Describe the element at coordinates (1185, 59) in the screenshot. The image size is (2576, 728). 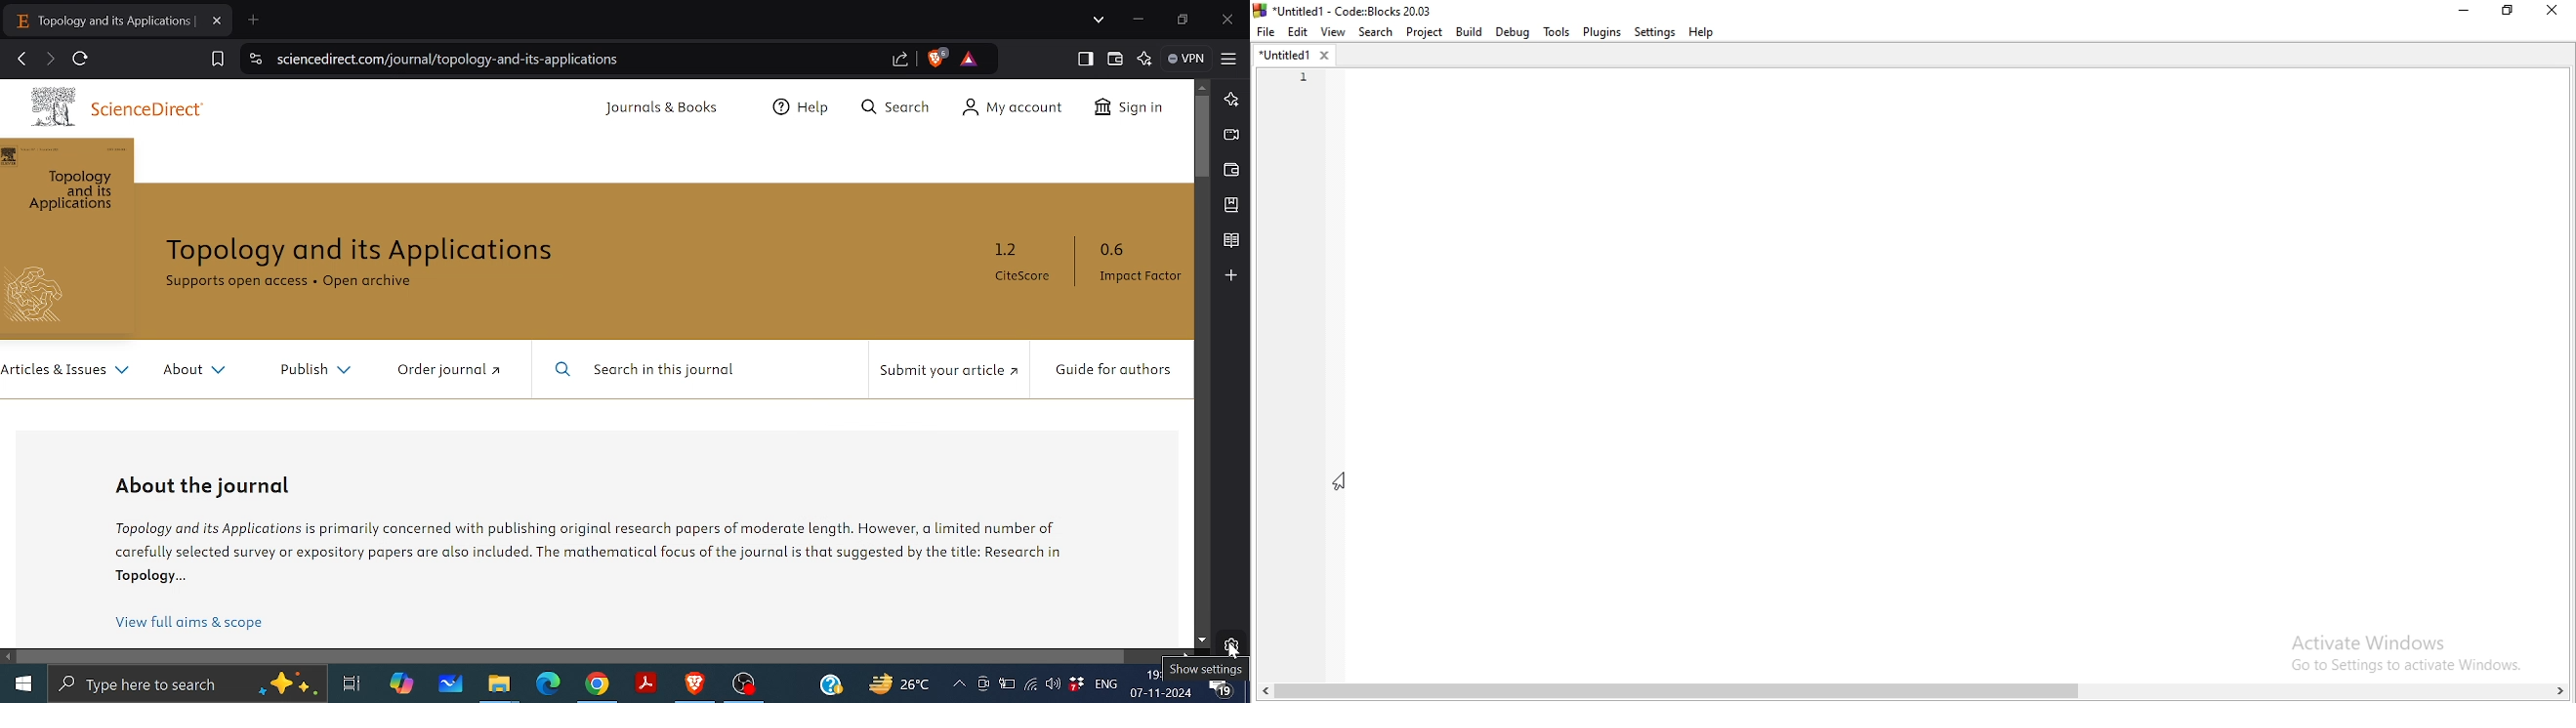
I see `VPN` at that location.